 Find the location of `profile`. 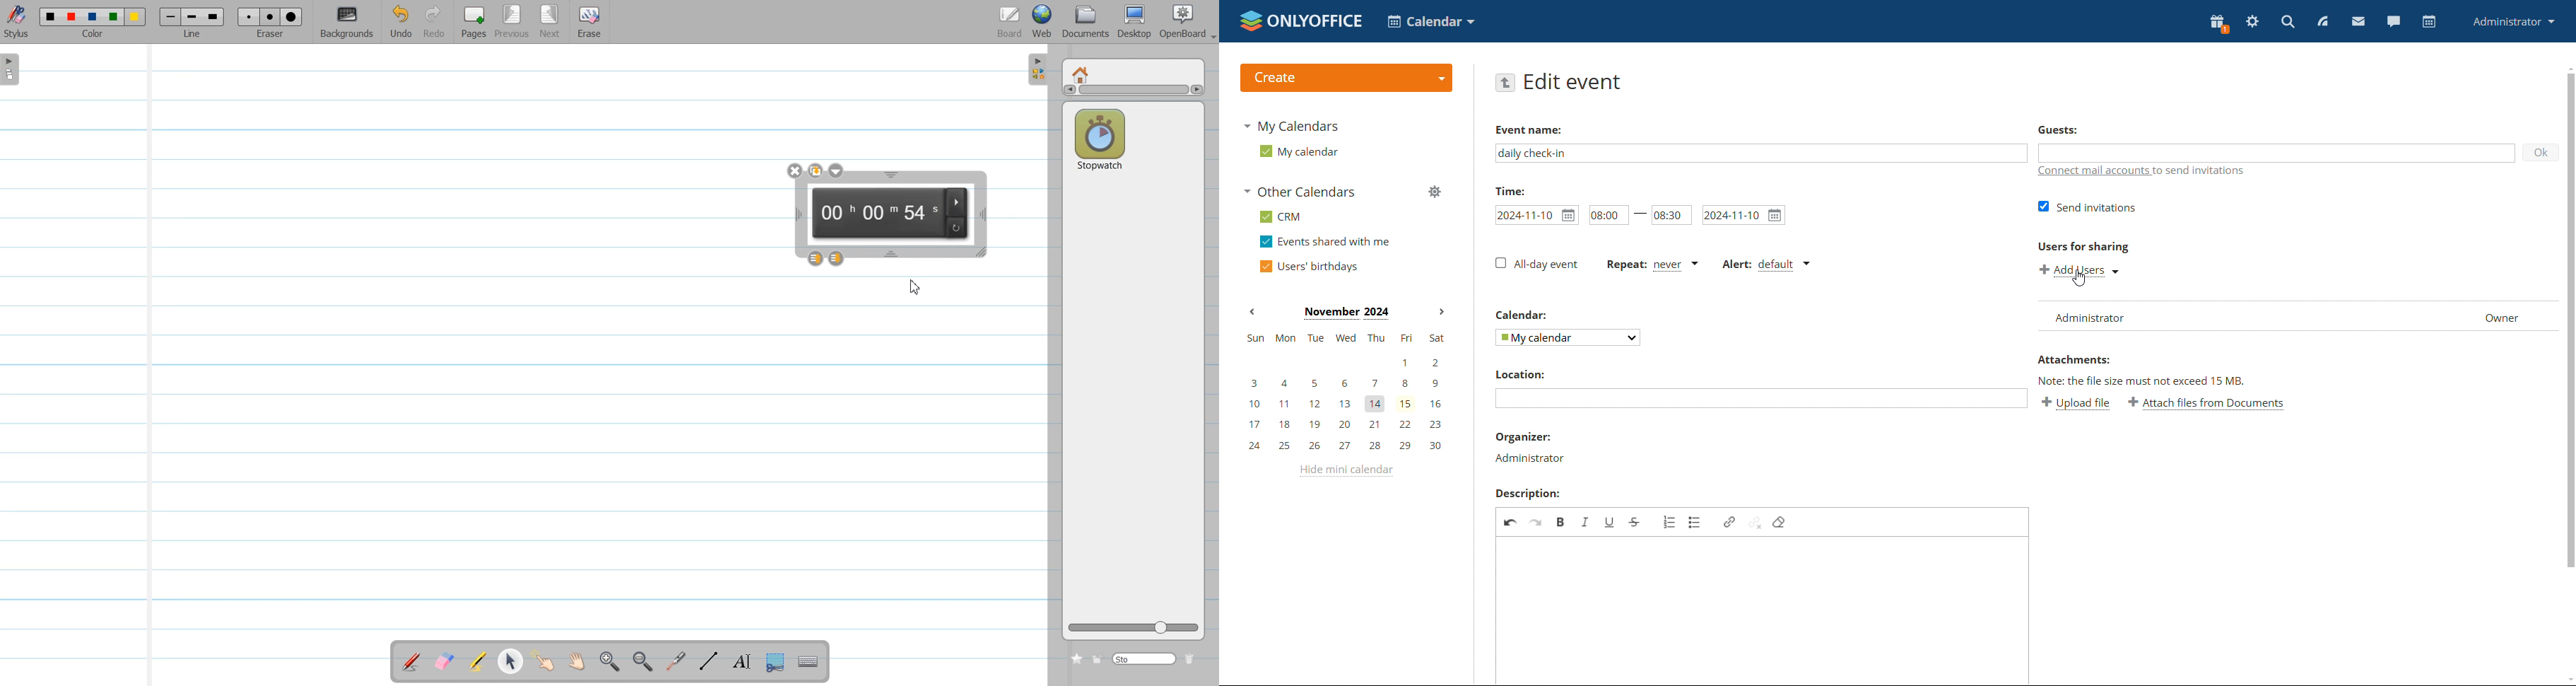

profile is located at coordinates (2515, 21).